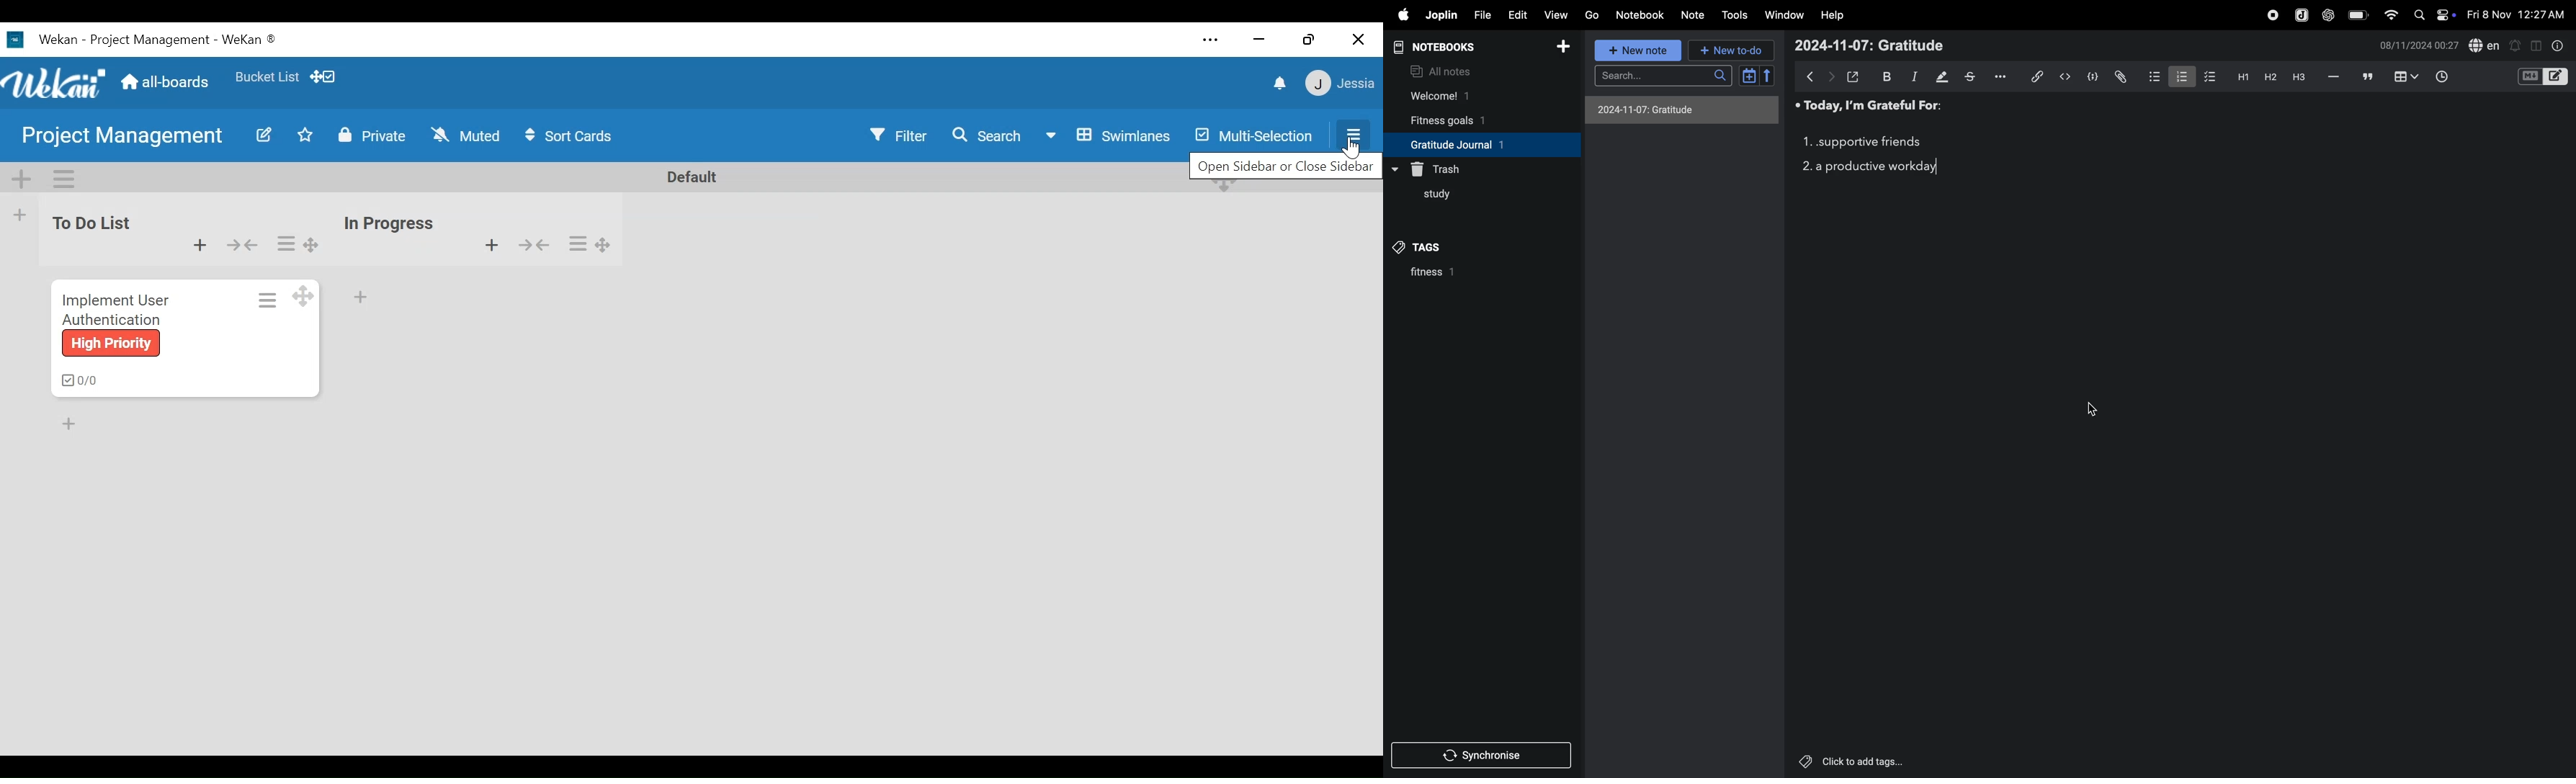 The image size is (2576, 784). Describe the element at coordinates (2271, 15) in the screenshot. I see `record` at that location.